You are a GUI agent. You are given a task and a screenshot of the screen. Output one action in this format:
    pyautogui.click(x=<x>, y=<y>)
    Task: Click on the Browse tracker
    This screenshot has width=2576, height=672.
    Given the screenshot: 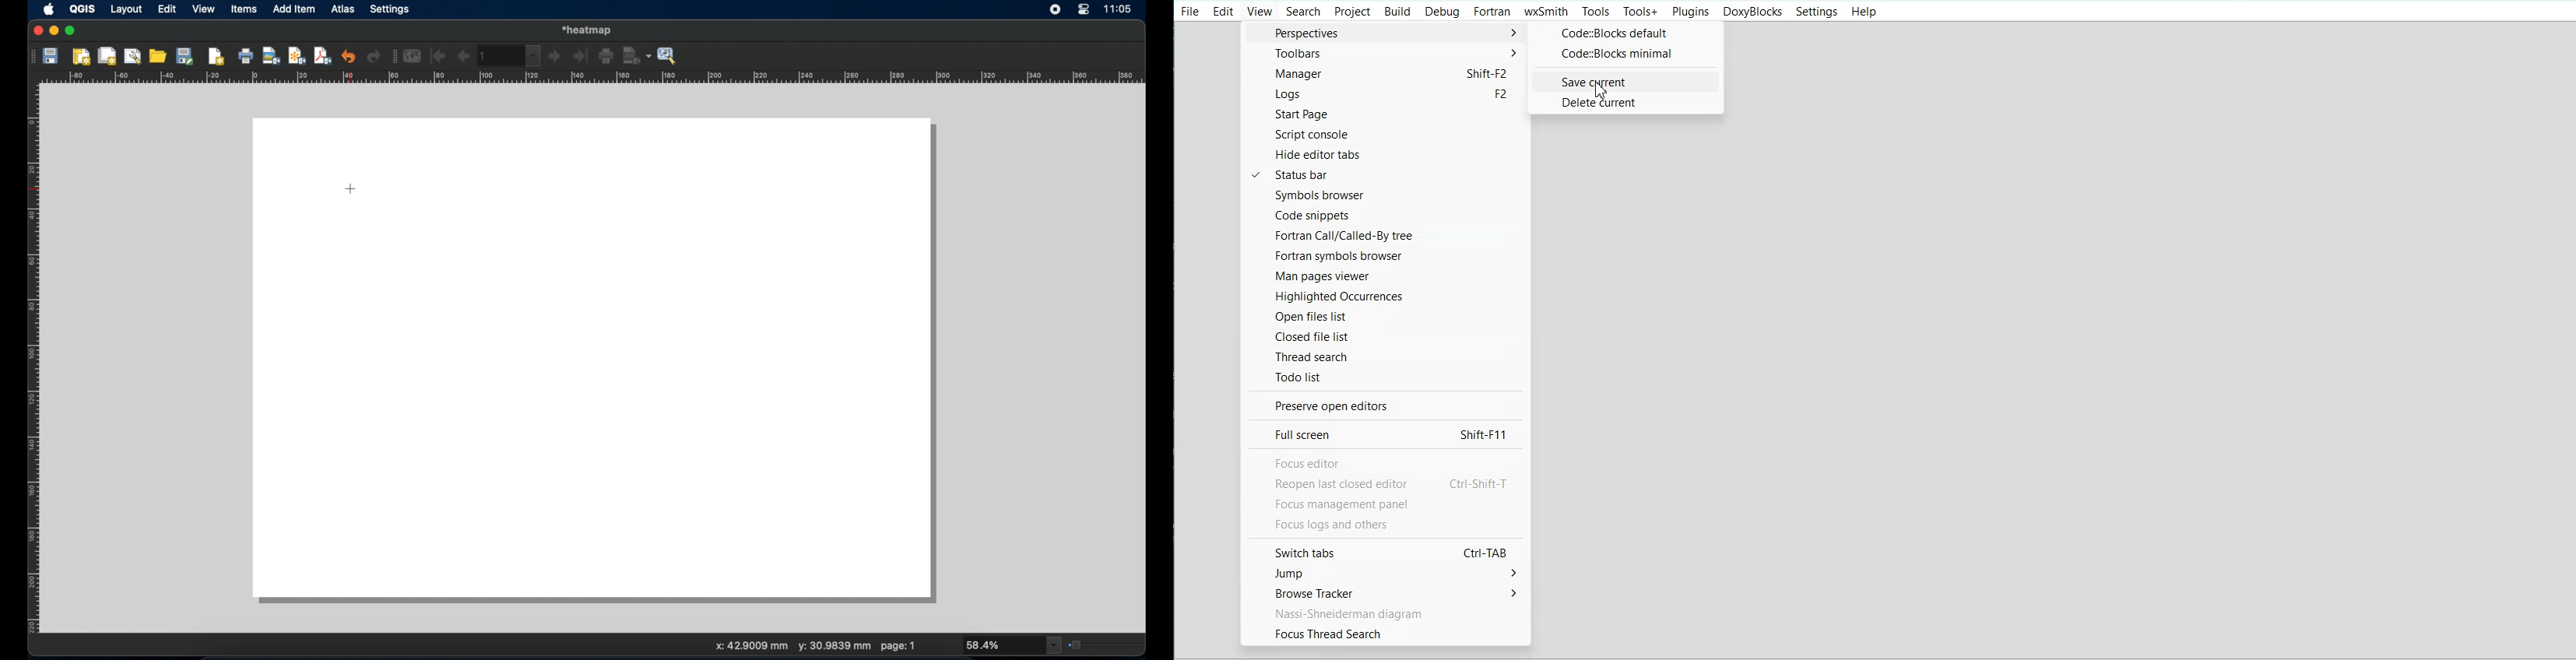 What is the action you would take?
    pyautogui.click(x=1392, y=592)
    